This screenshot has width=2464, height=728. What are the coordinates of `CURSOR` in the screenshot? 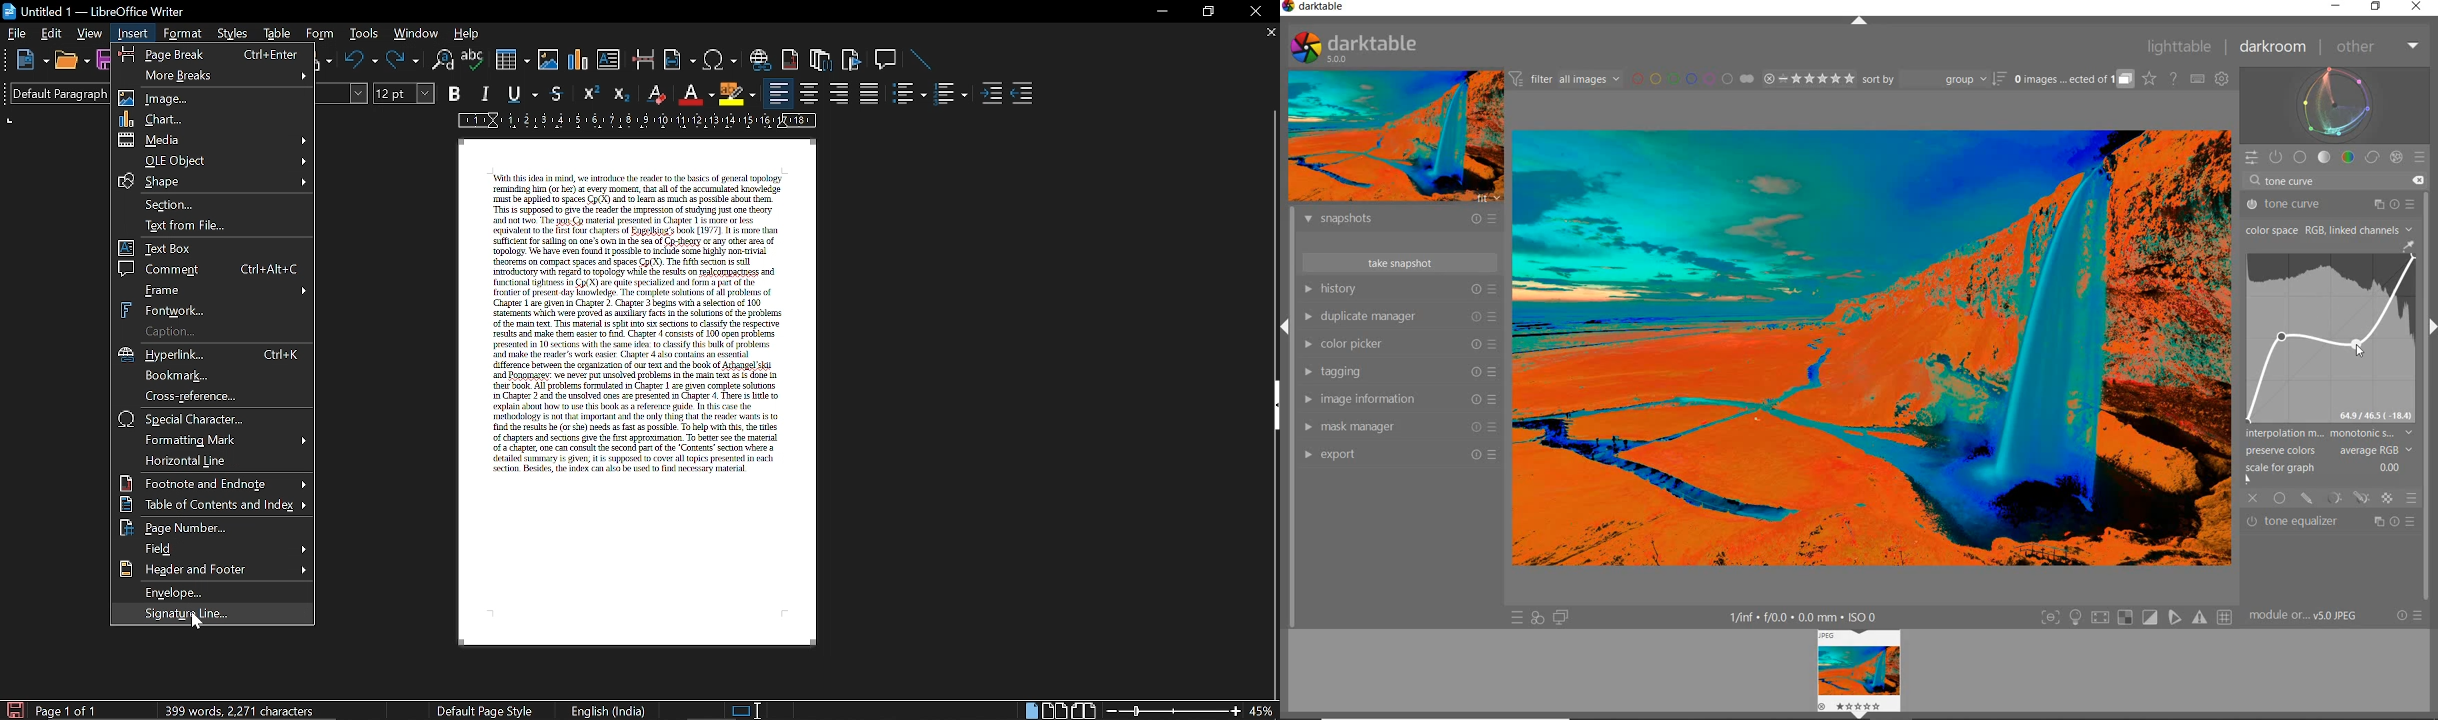 It's located at (2284, 338).